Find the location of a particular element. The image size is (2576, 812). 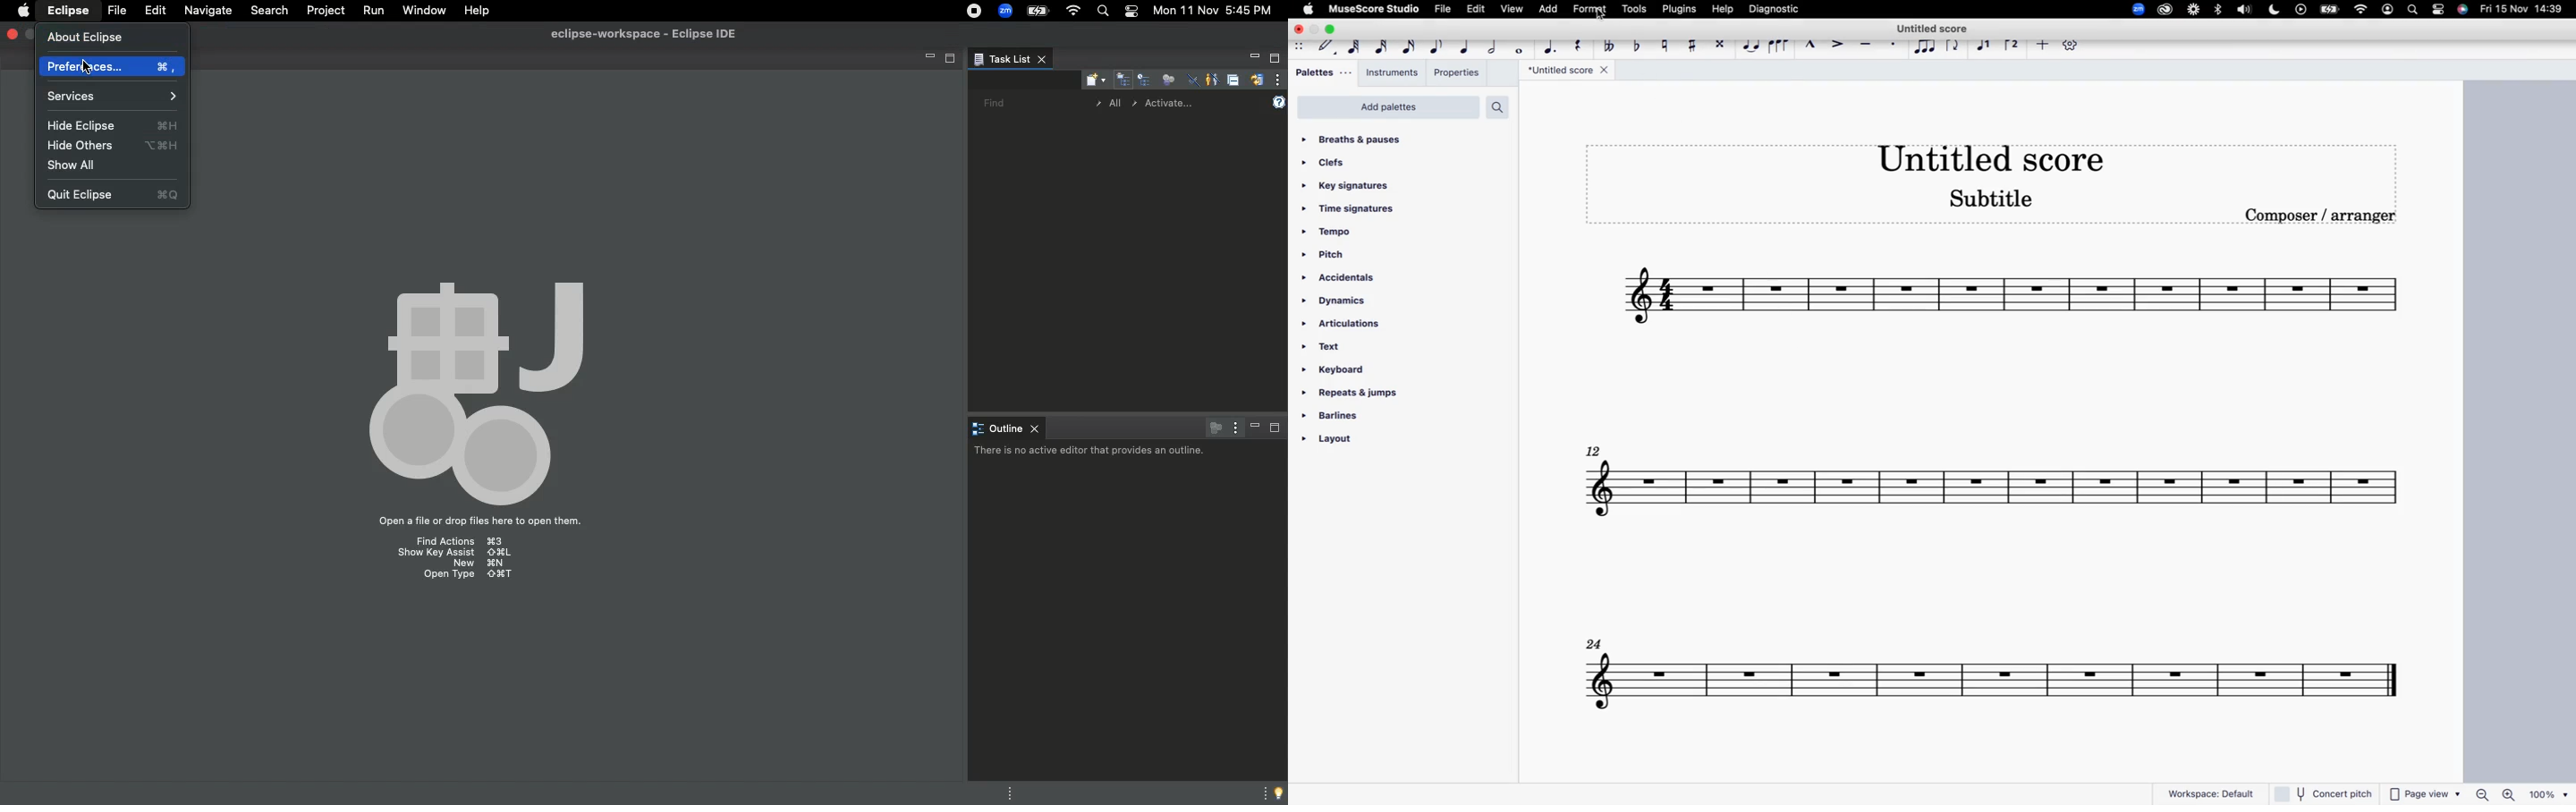

eighth note is located at coordinates (1438, 47).